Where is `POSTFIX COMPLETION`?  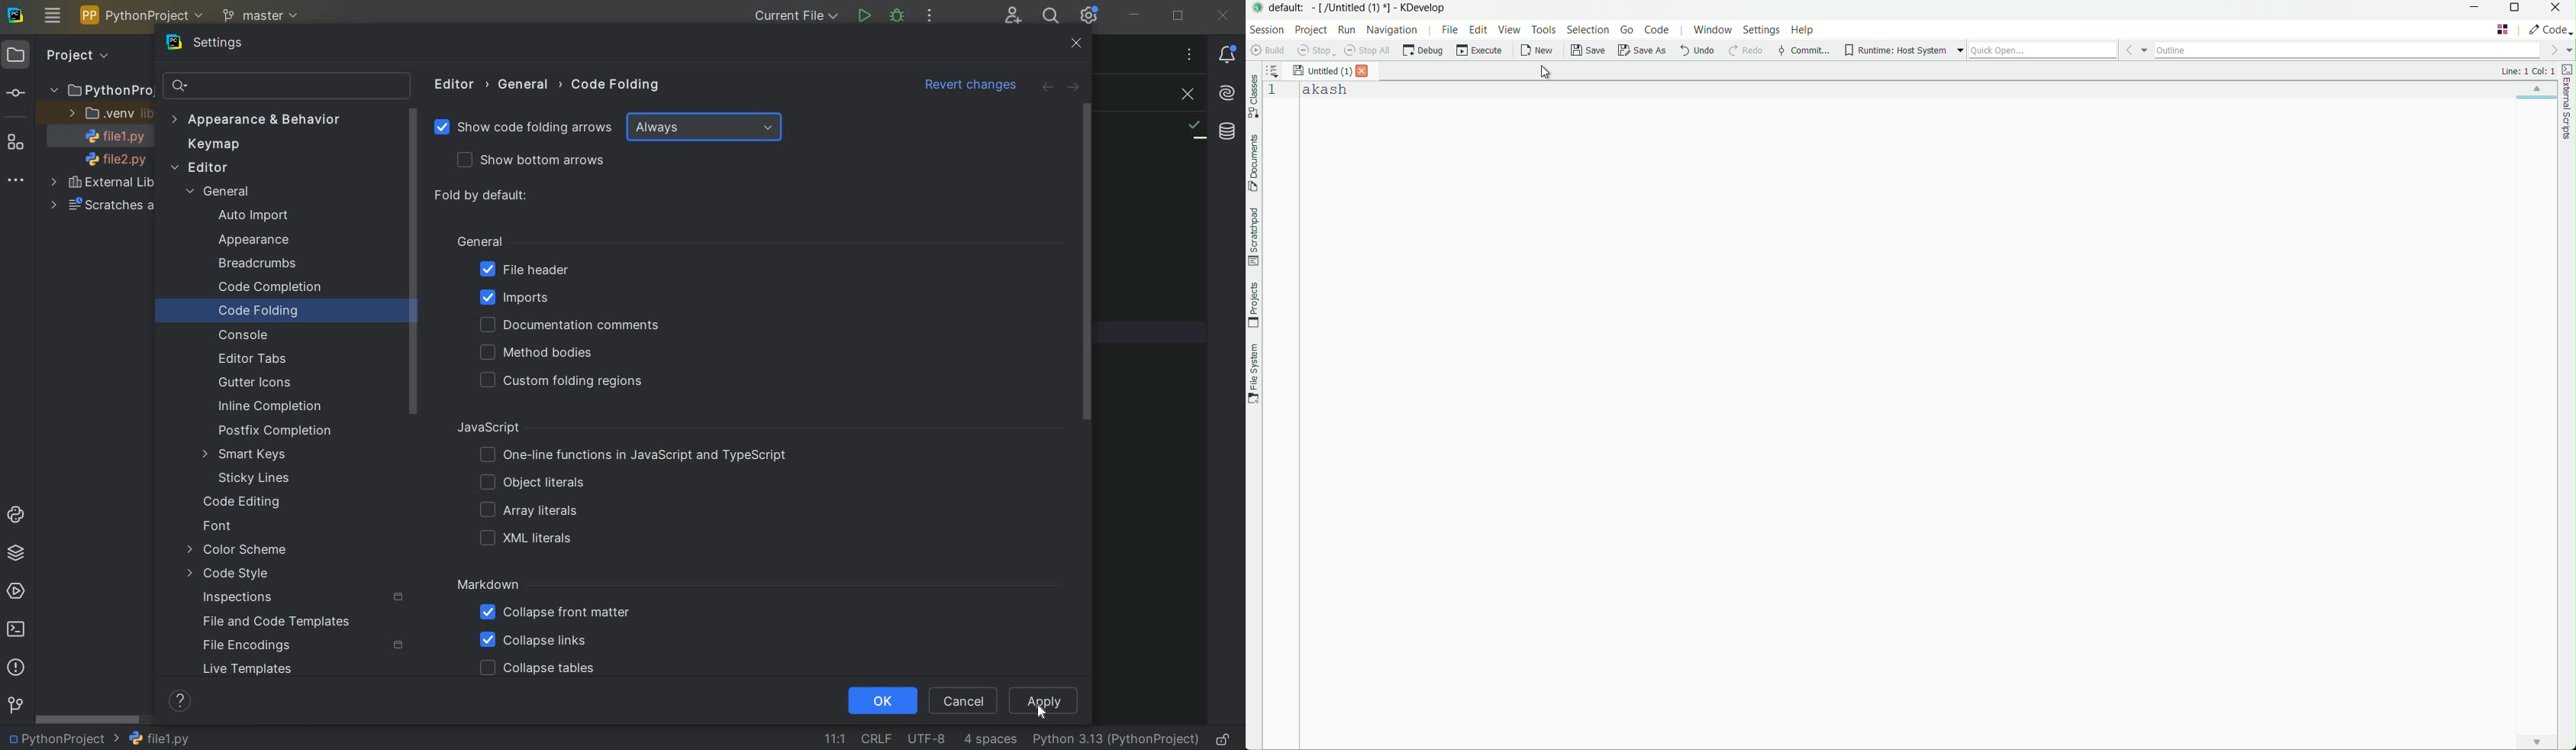
POSTFIX COMPLETION is located at coordinates (272, 432).